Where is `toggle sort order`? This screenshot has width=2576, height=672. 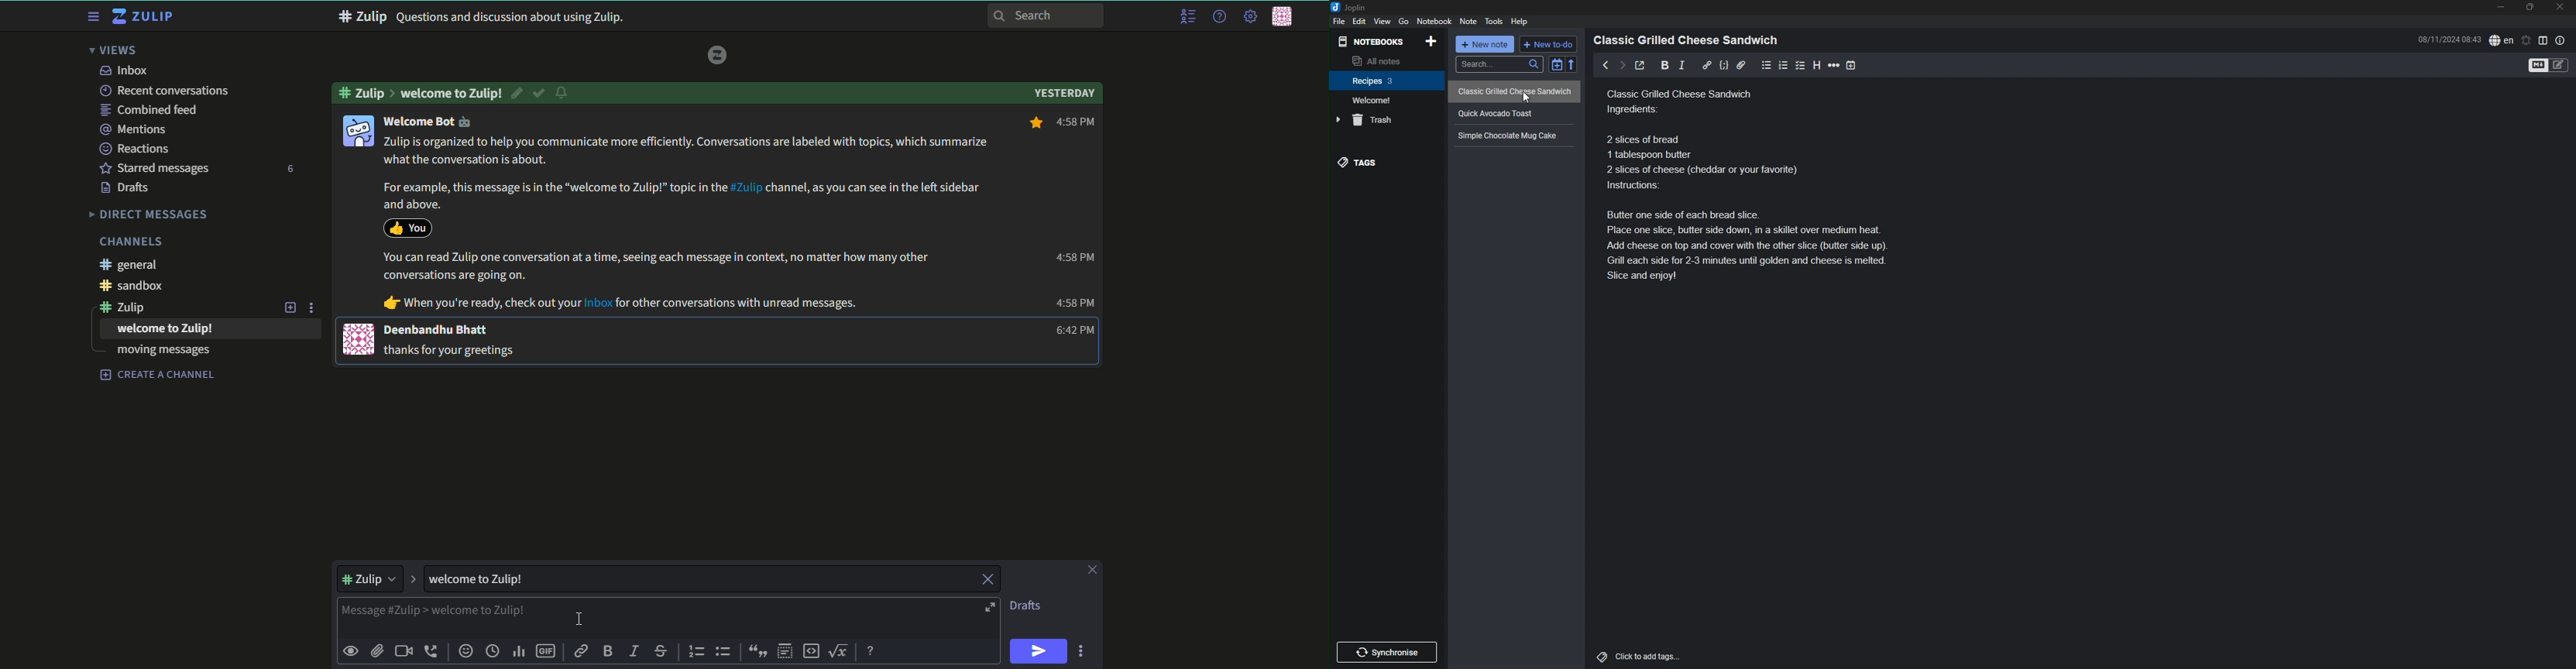 toggle sort order is located at coordinates (1556, 64).